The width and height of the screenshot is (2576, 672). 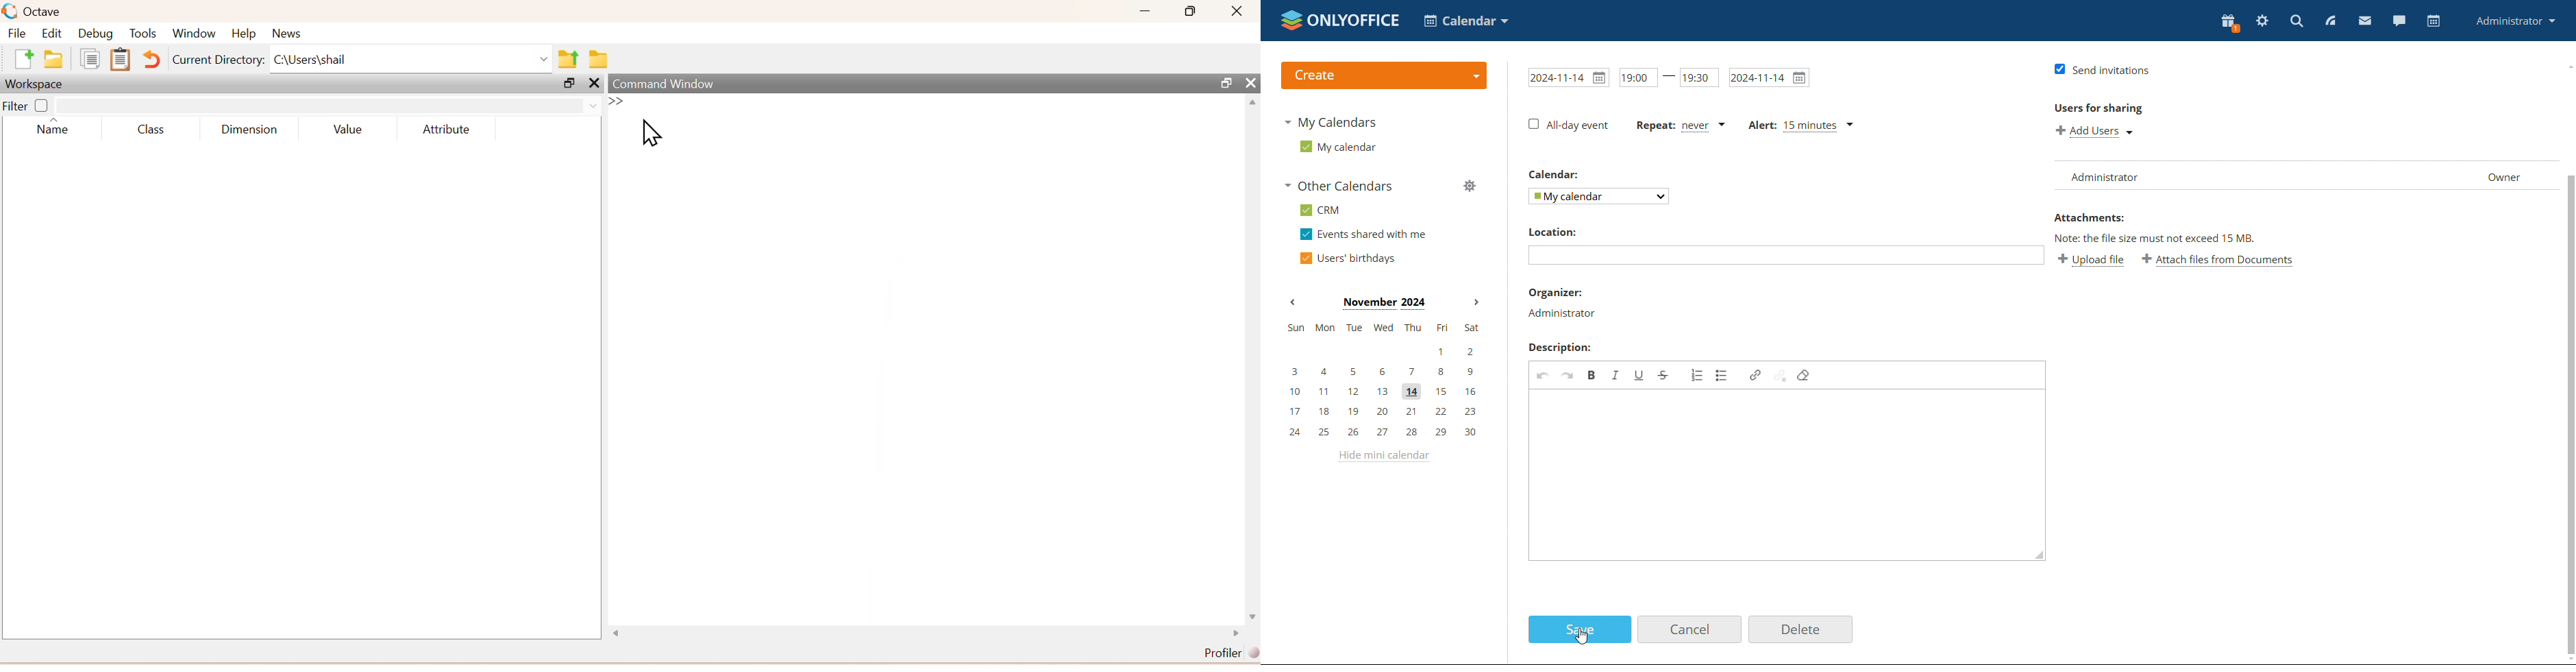 What do you see at coordinates (665, 83) in the screenshot?
I see `Command Window` at bounding box center [665, 83].